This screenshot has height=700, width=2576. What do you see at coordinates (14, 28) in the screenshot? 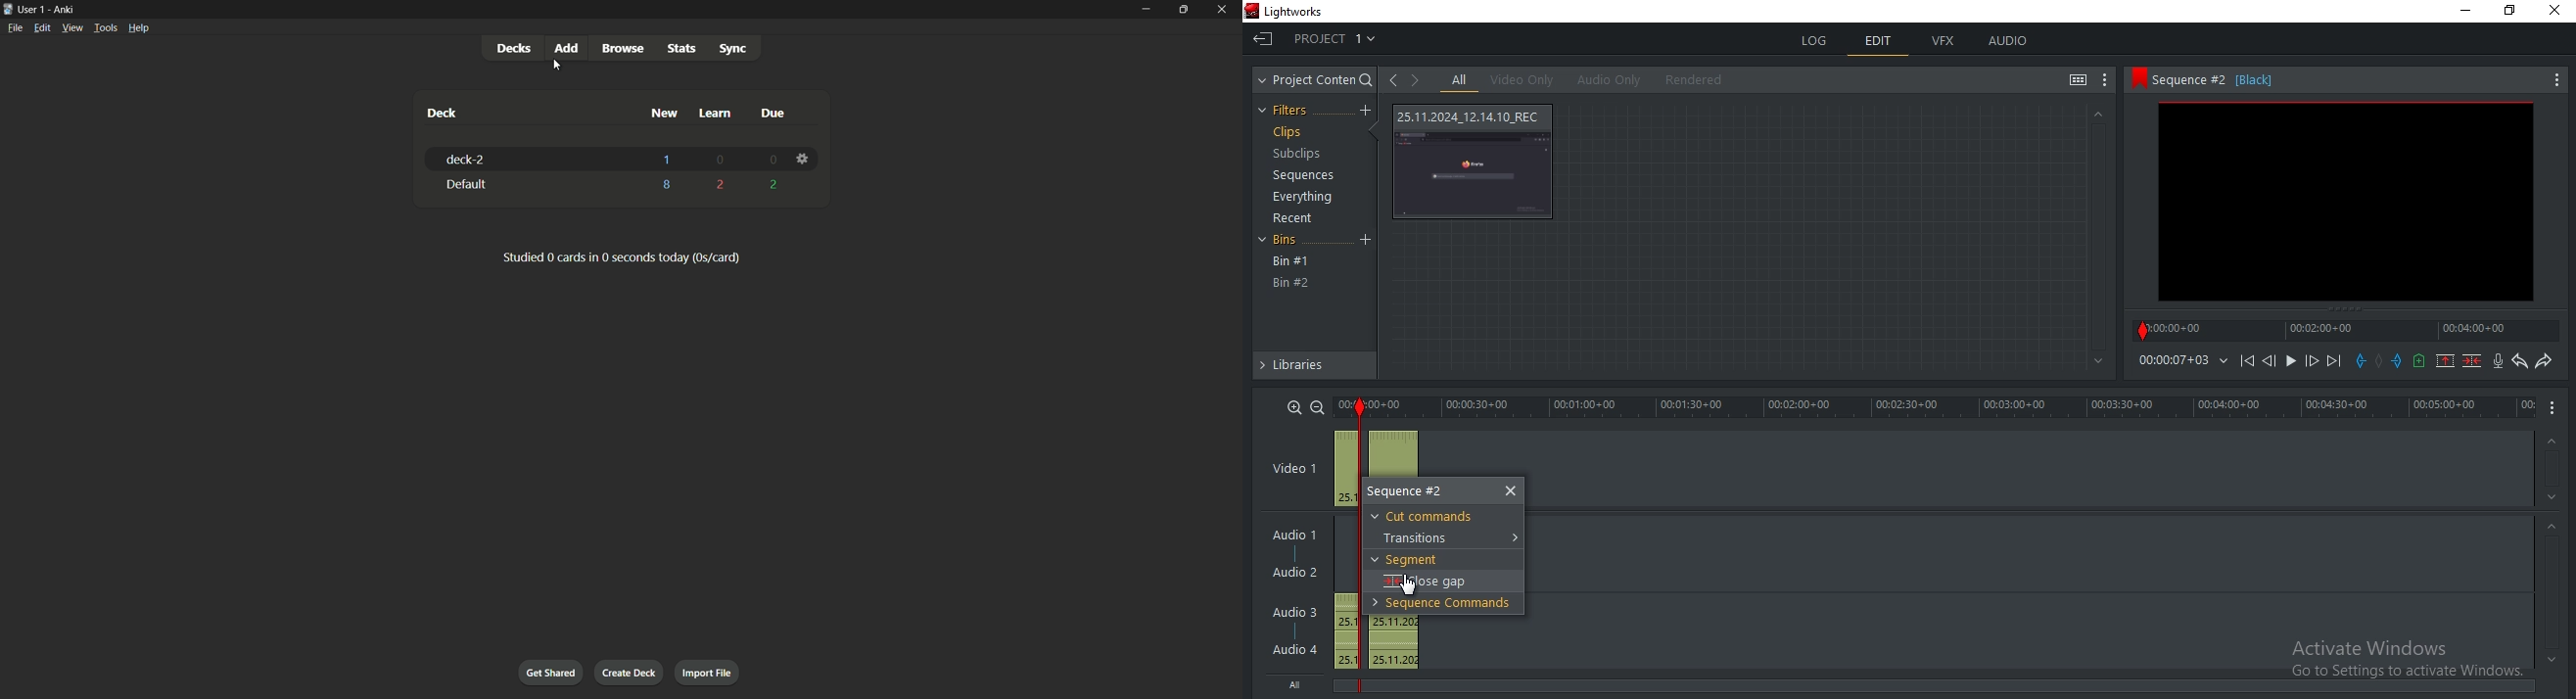
I see `file menu` at bounding box center [14, 28].